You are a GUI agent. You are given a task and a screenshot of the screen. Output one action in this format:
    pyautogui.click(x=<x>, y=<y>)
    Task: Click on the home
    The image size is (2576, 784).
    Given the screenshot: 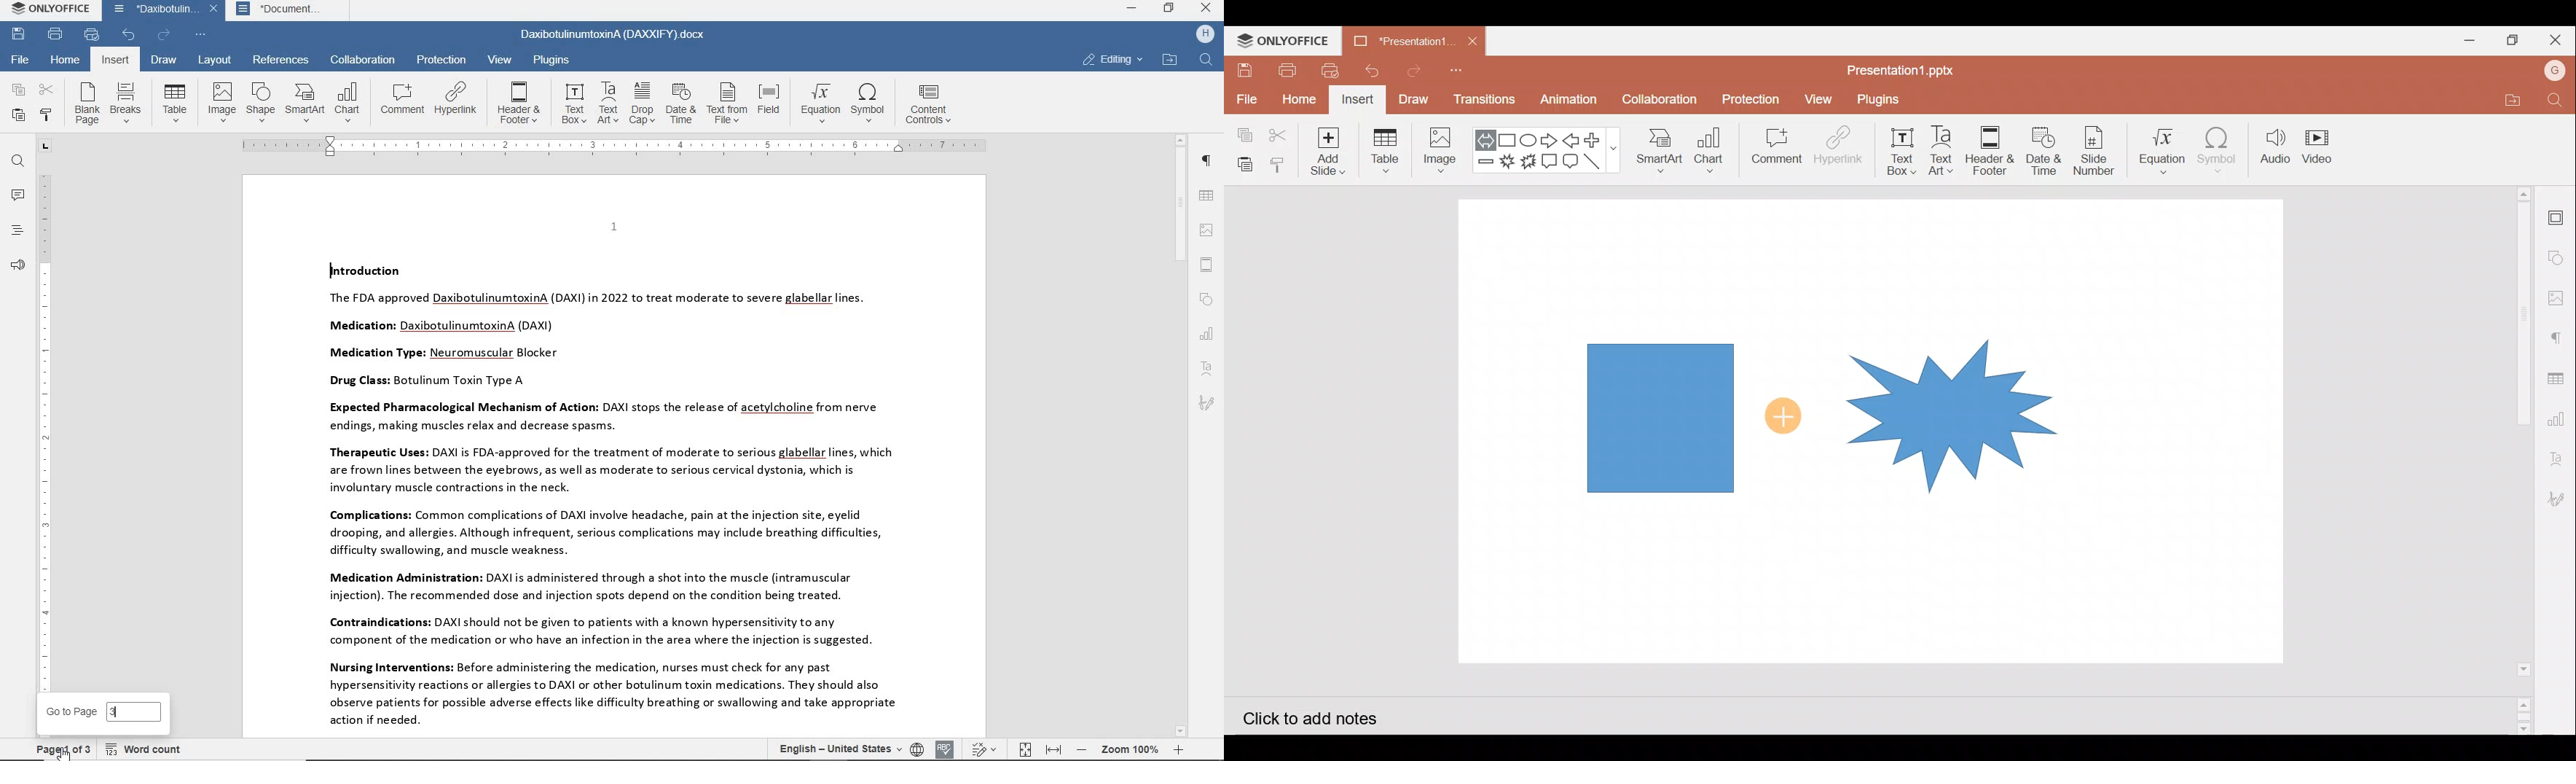 What is the action you would take?
    pyautogui.click(x=66, y=61)
    